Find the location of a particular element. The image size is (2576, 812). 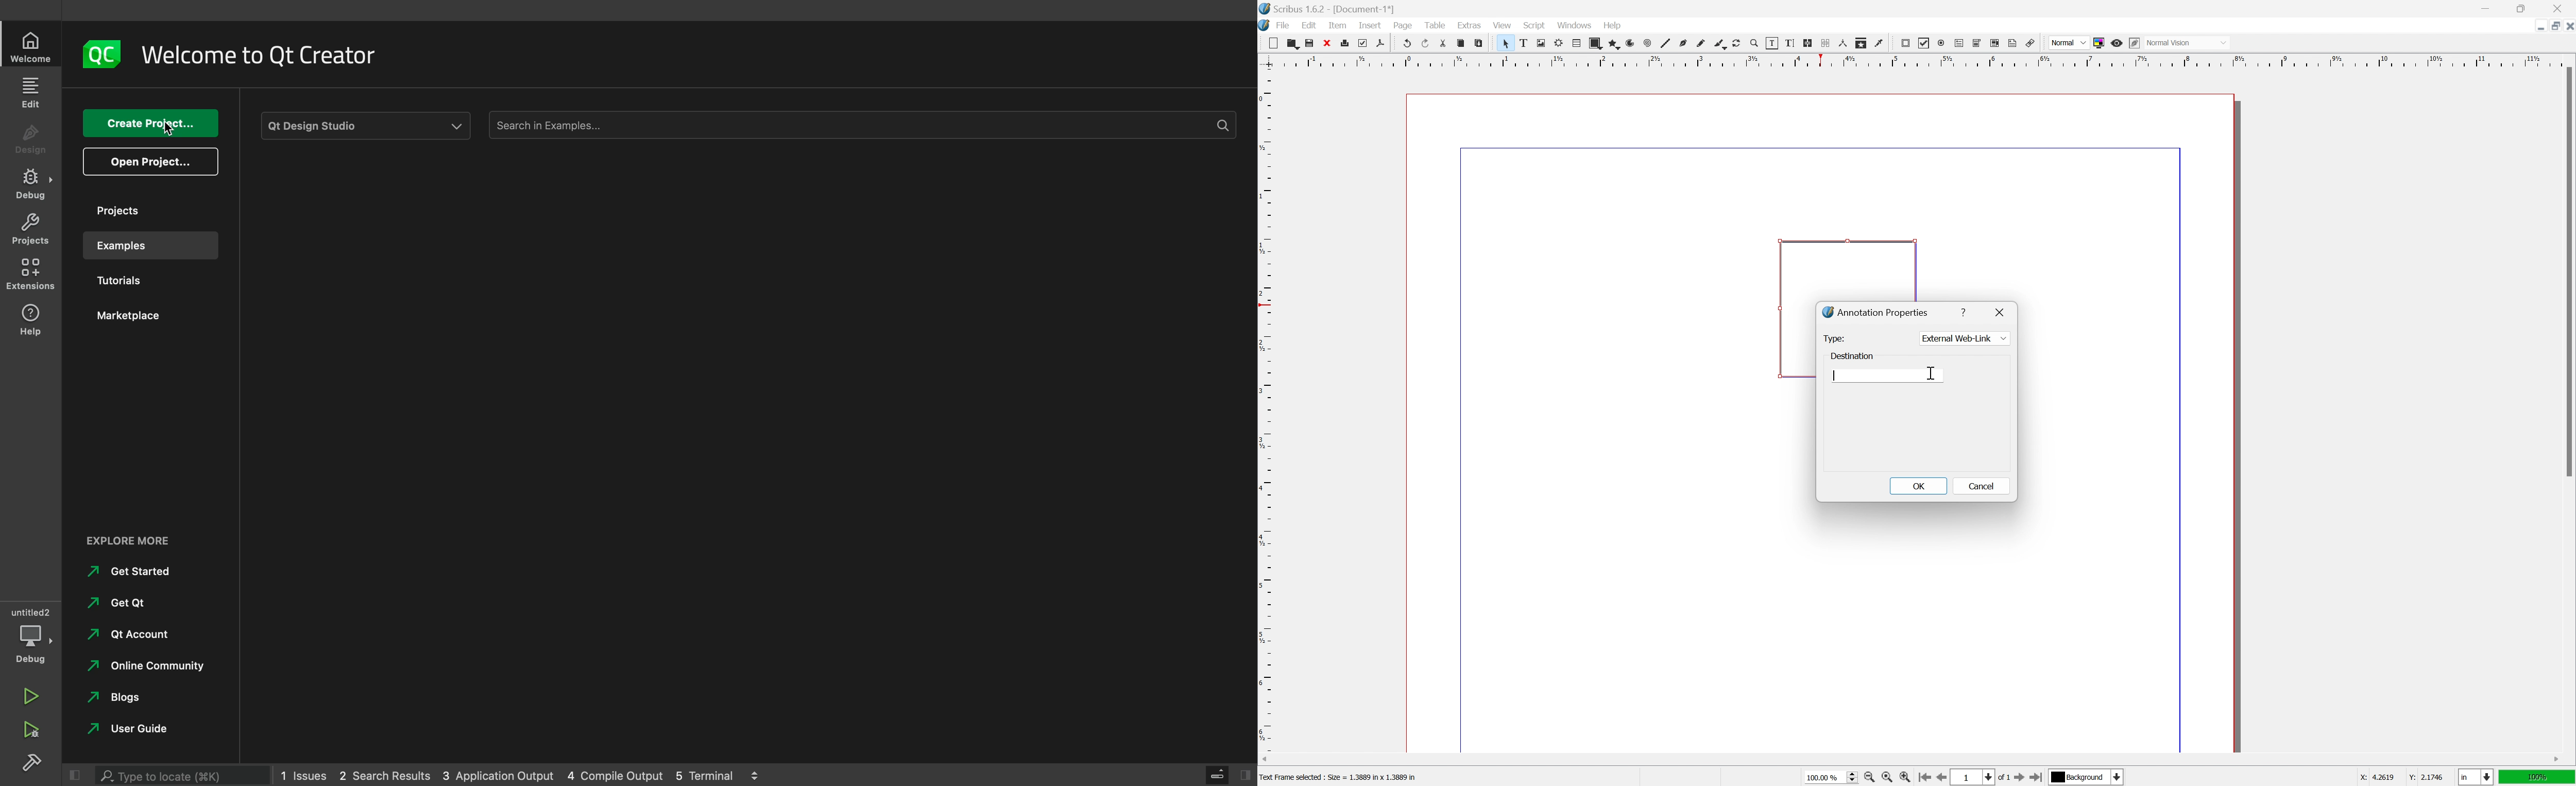

shape is located at coordinates (1595, 43).